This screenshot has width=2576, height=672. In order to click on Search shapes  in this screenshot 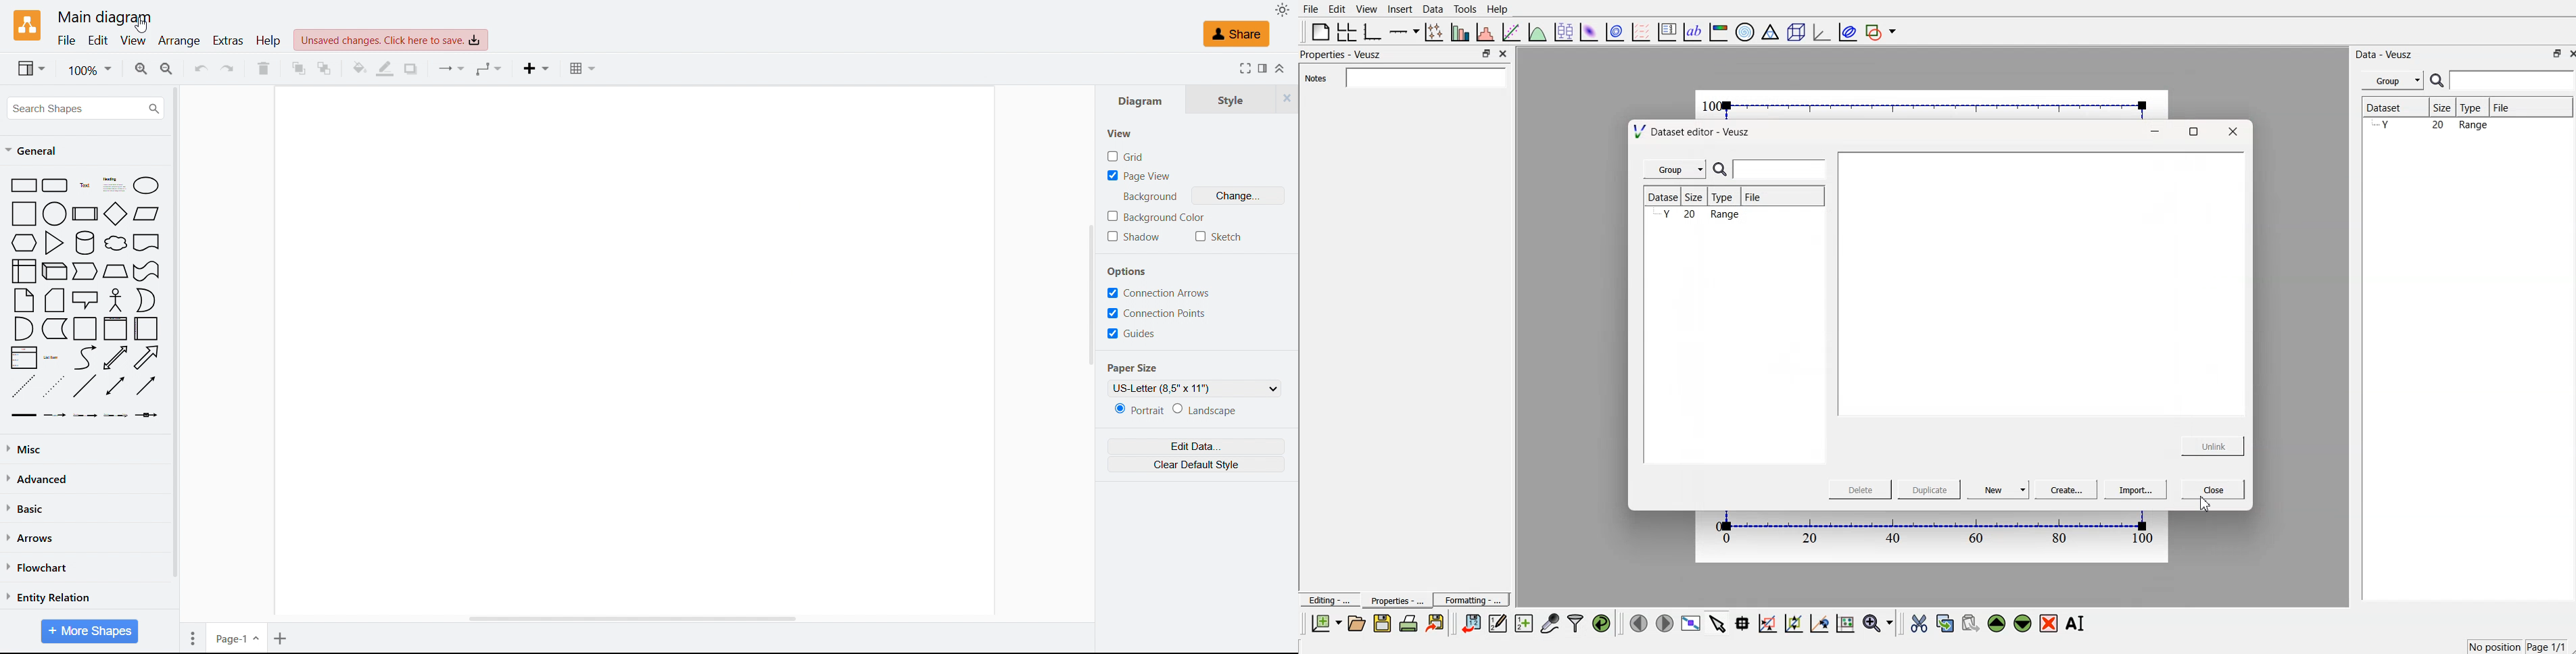, I will do `click(87, 107)`.